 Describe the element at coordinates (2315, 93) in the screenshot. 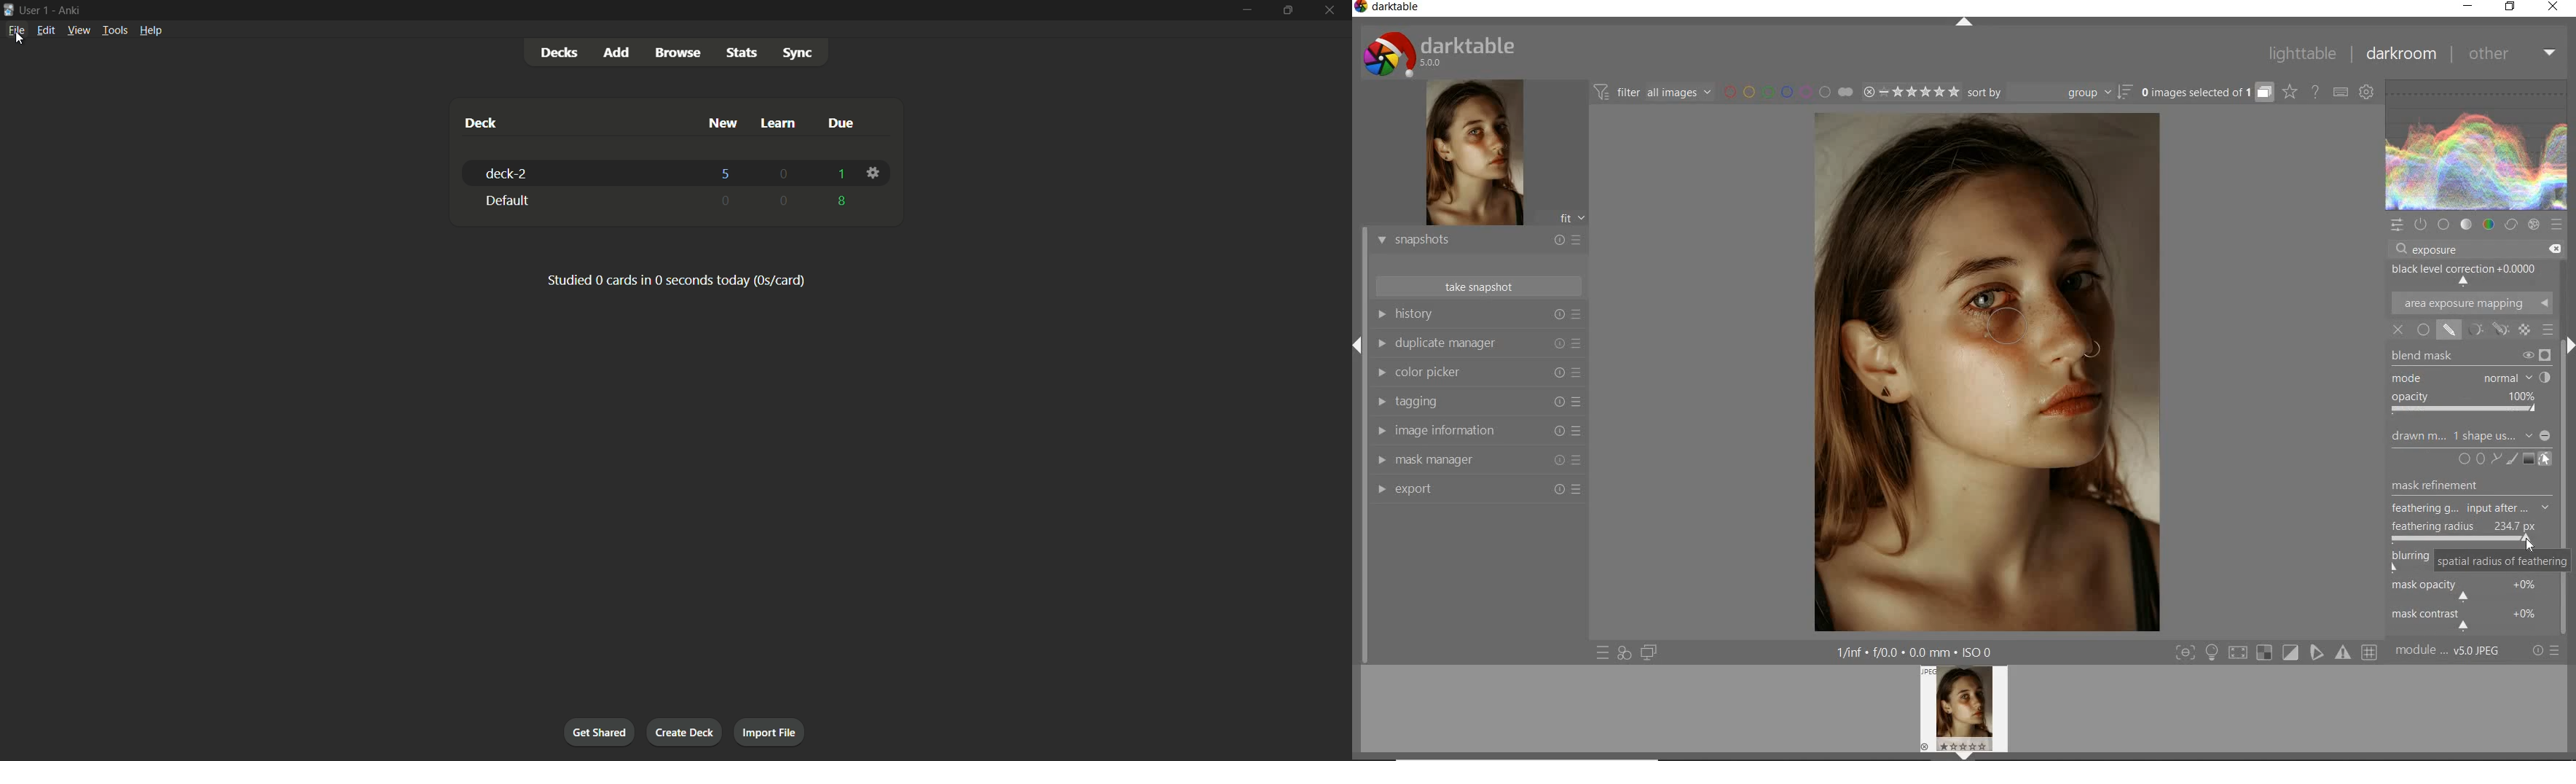

I see `enable online help` at that location.